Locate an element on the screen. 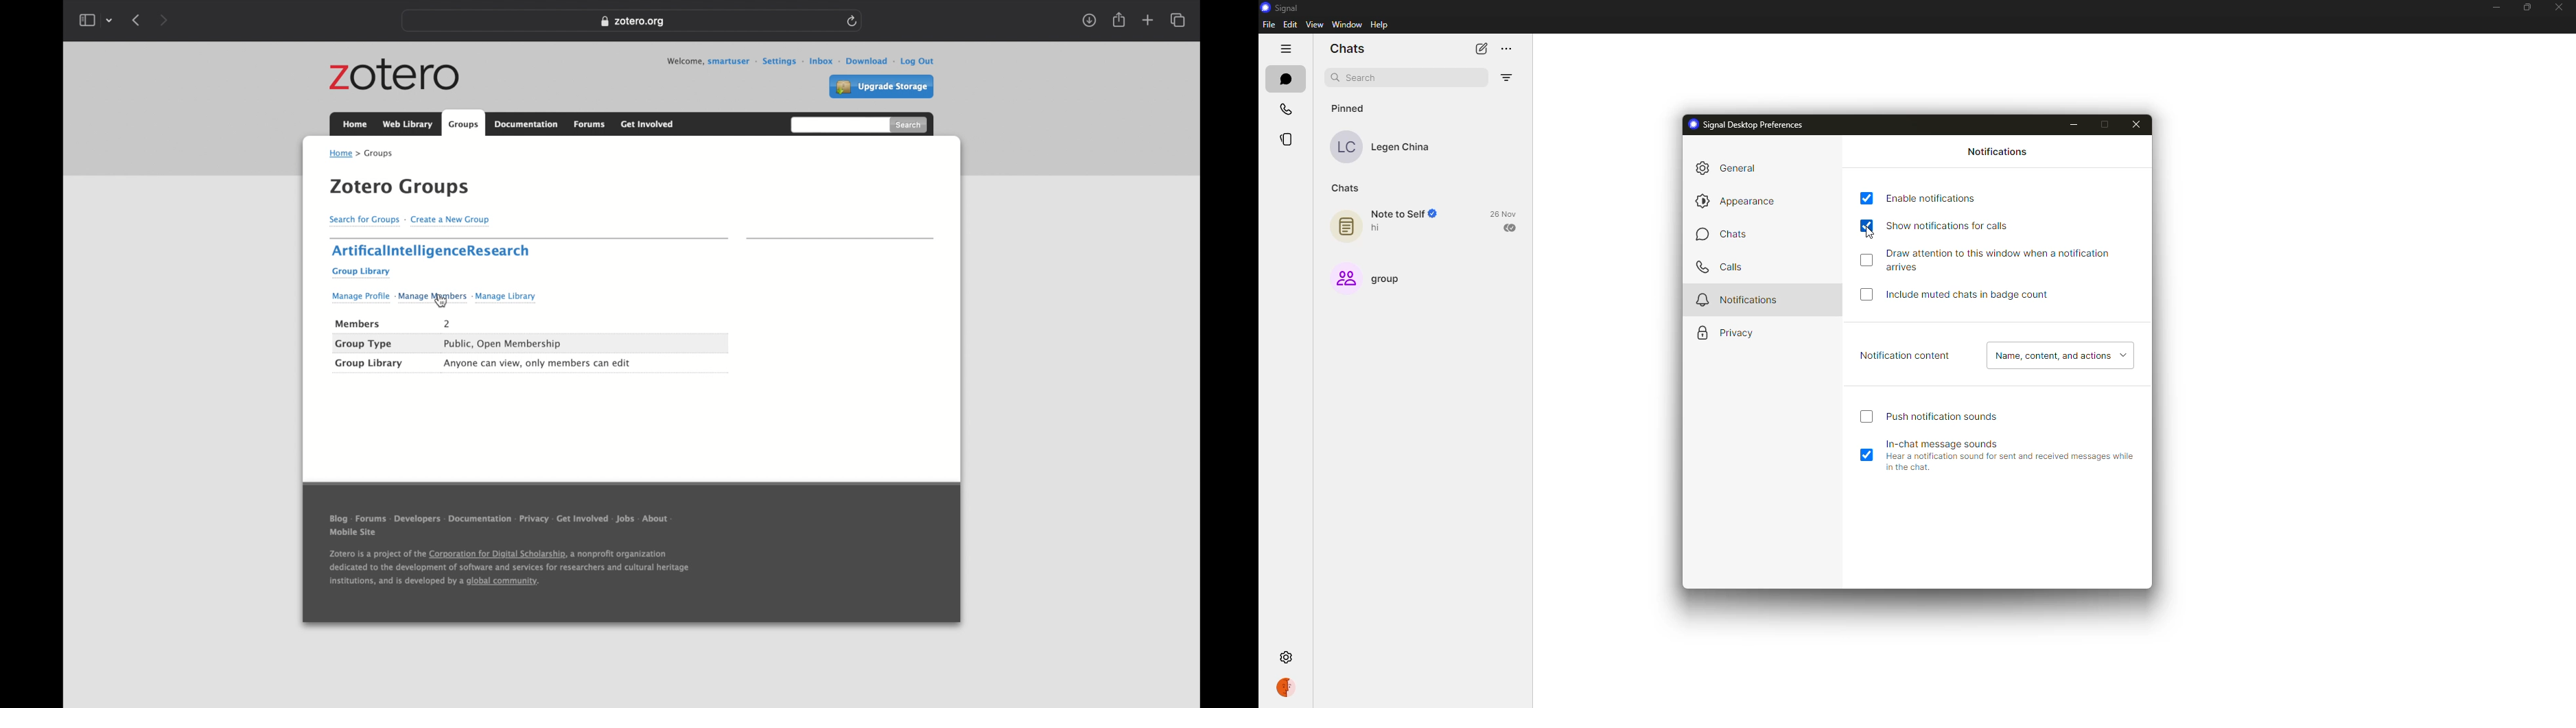 This screenshot has height=728, width=2576. close is located at coordinates (2560, 8).